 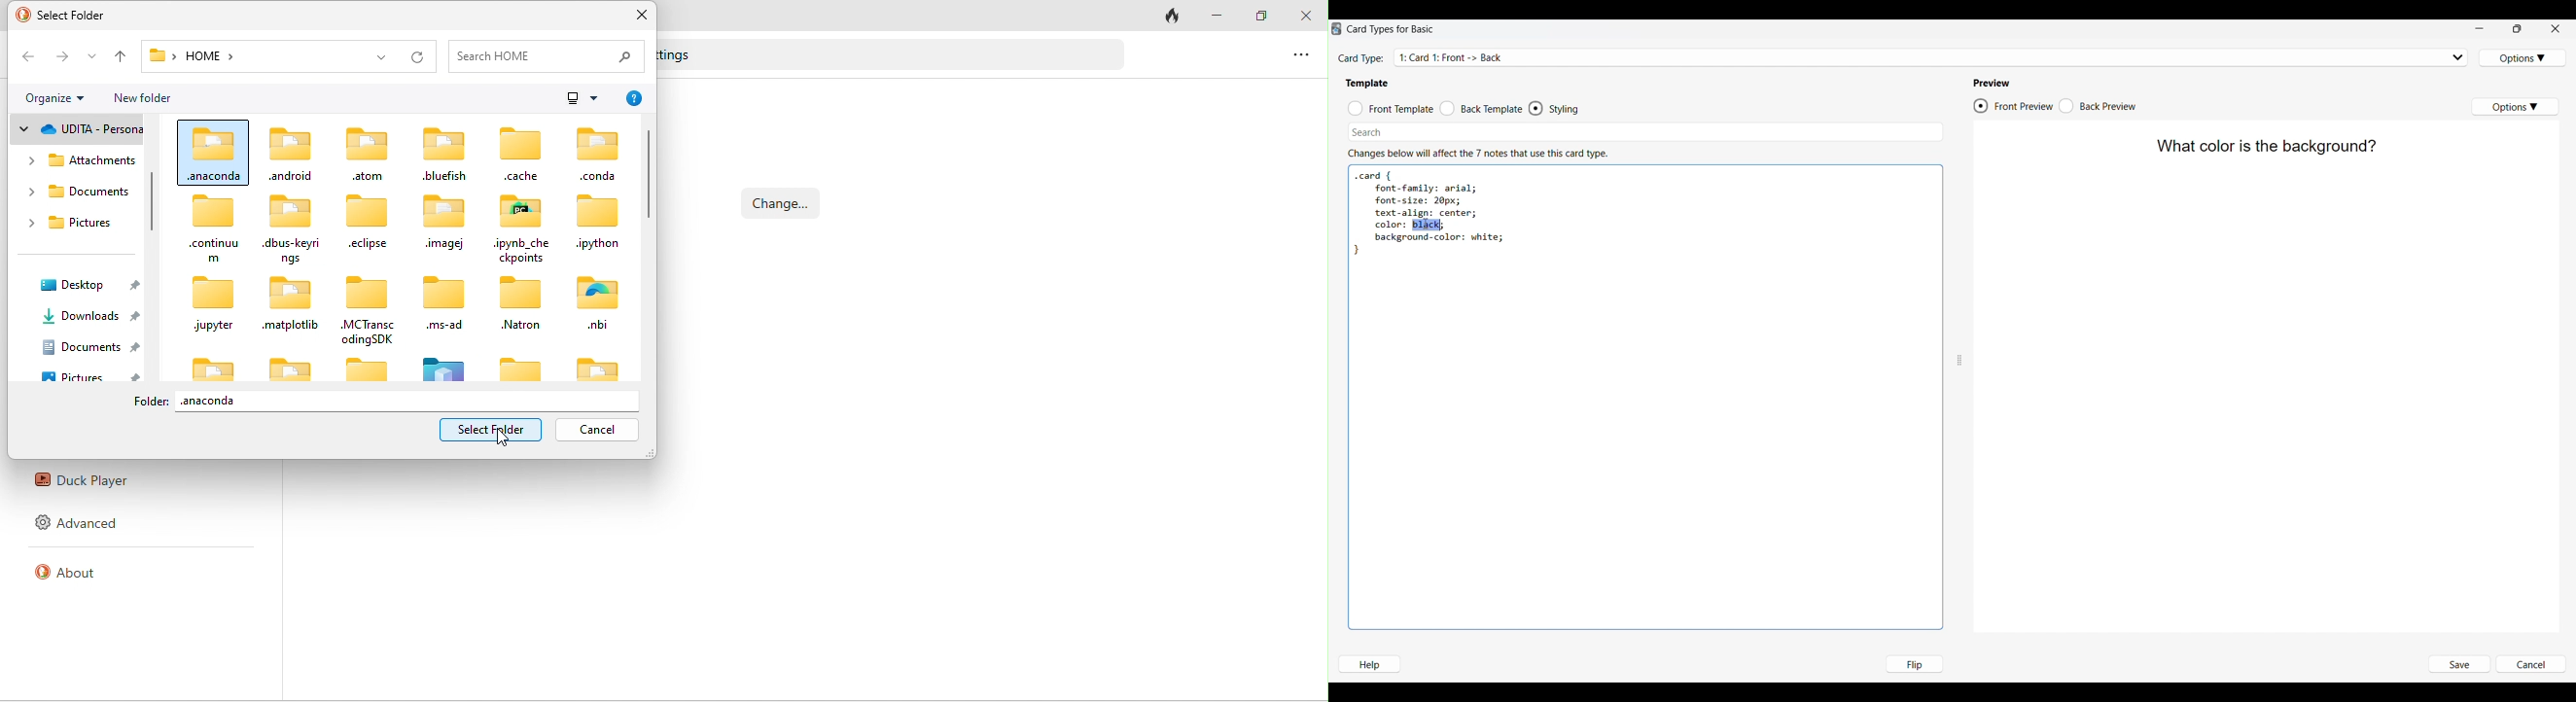 What do you see at coordinates (80, 579) in the screenshot?
I see `about` at bounding box center [80, 579].